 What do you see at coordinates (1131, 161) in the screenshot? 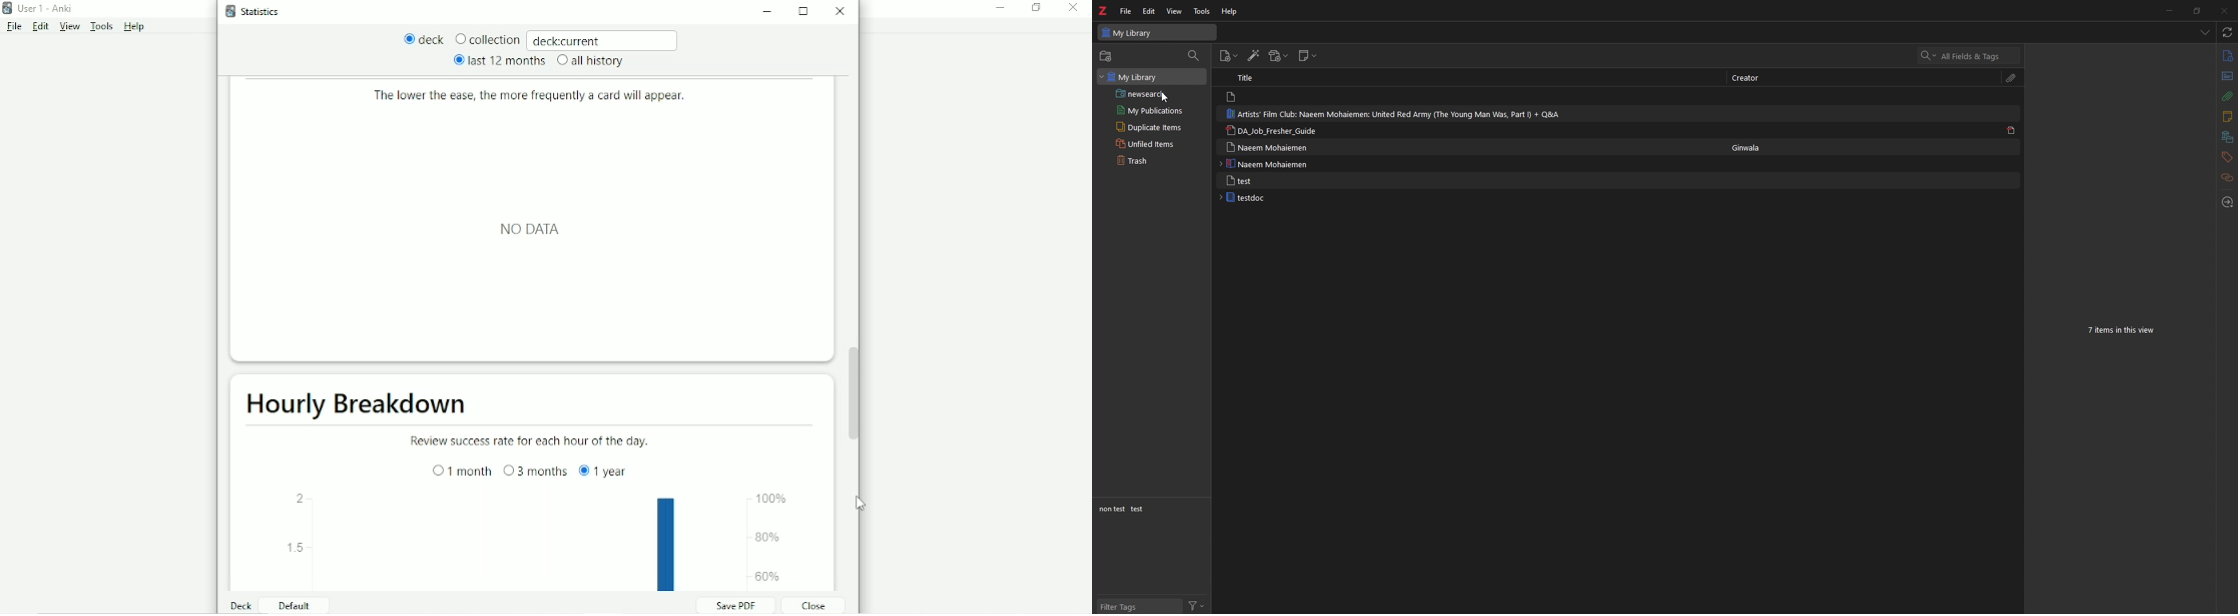
I see `Trash` at bounding box center [1131, 161].